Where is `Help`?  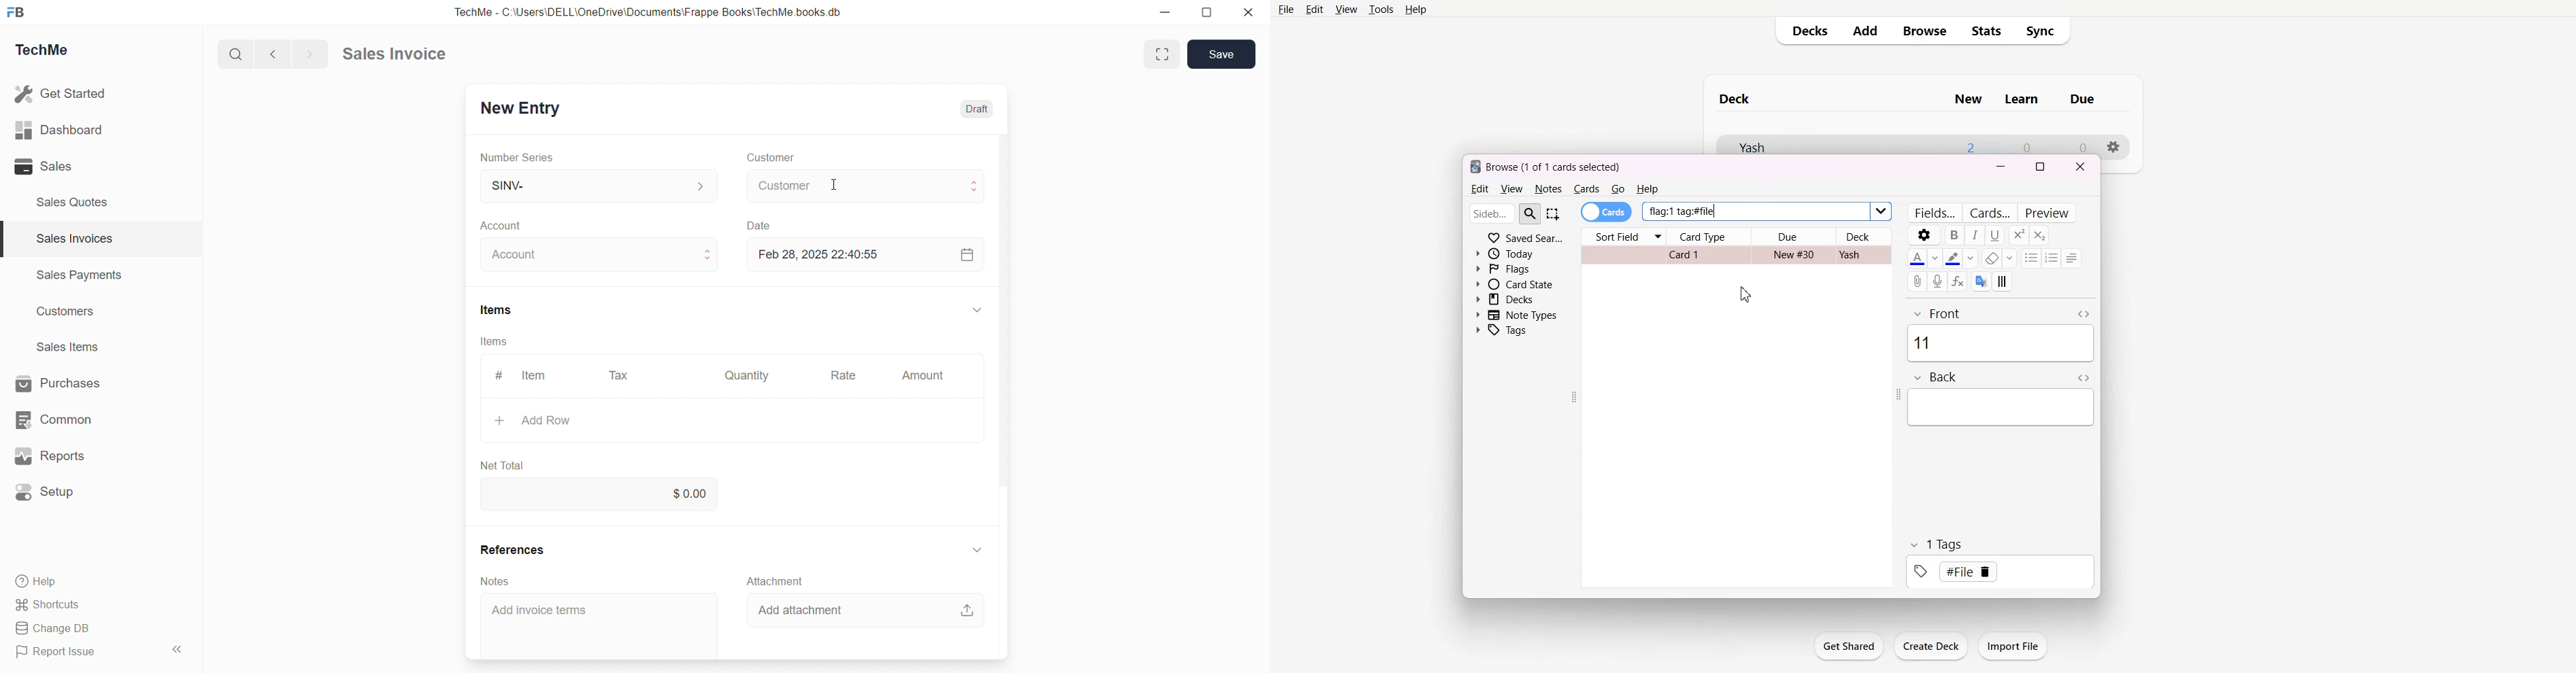 Help is located at coordinates (39, 582).